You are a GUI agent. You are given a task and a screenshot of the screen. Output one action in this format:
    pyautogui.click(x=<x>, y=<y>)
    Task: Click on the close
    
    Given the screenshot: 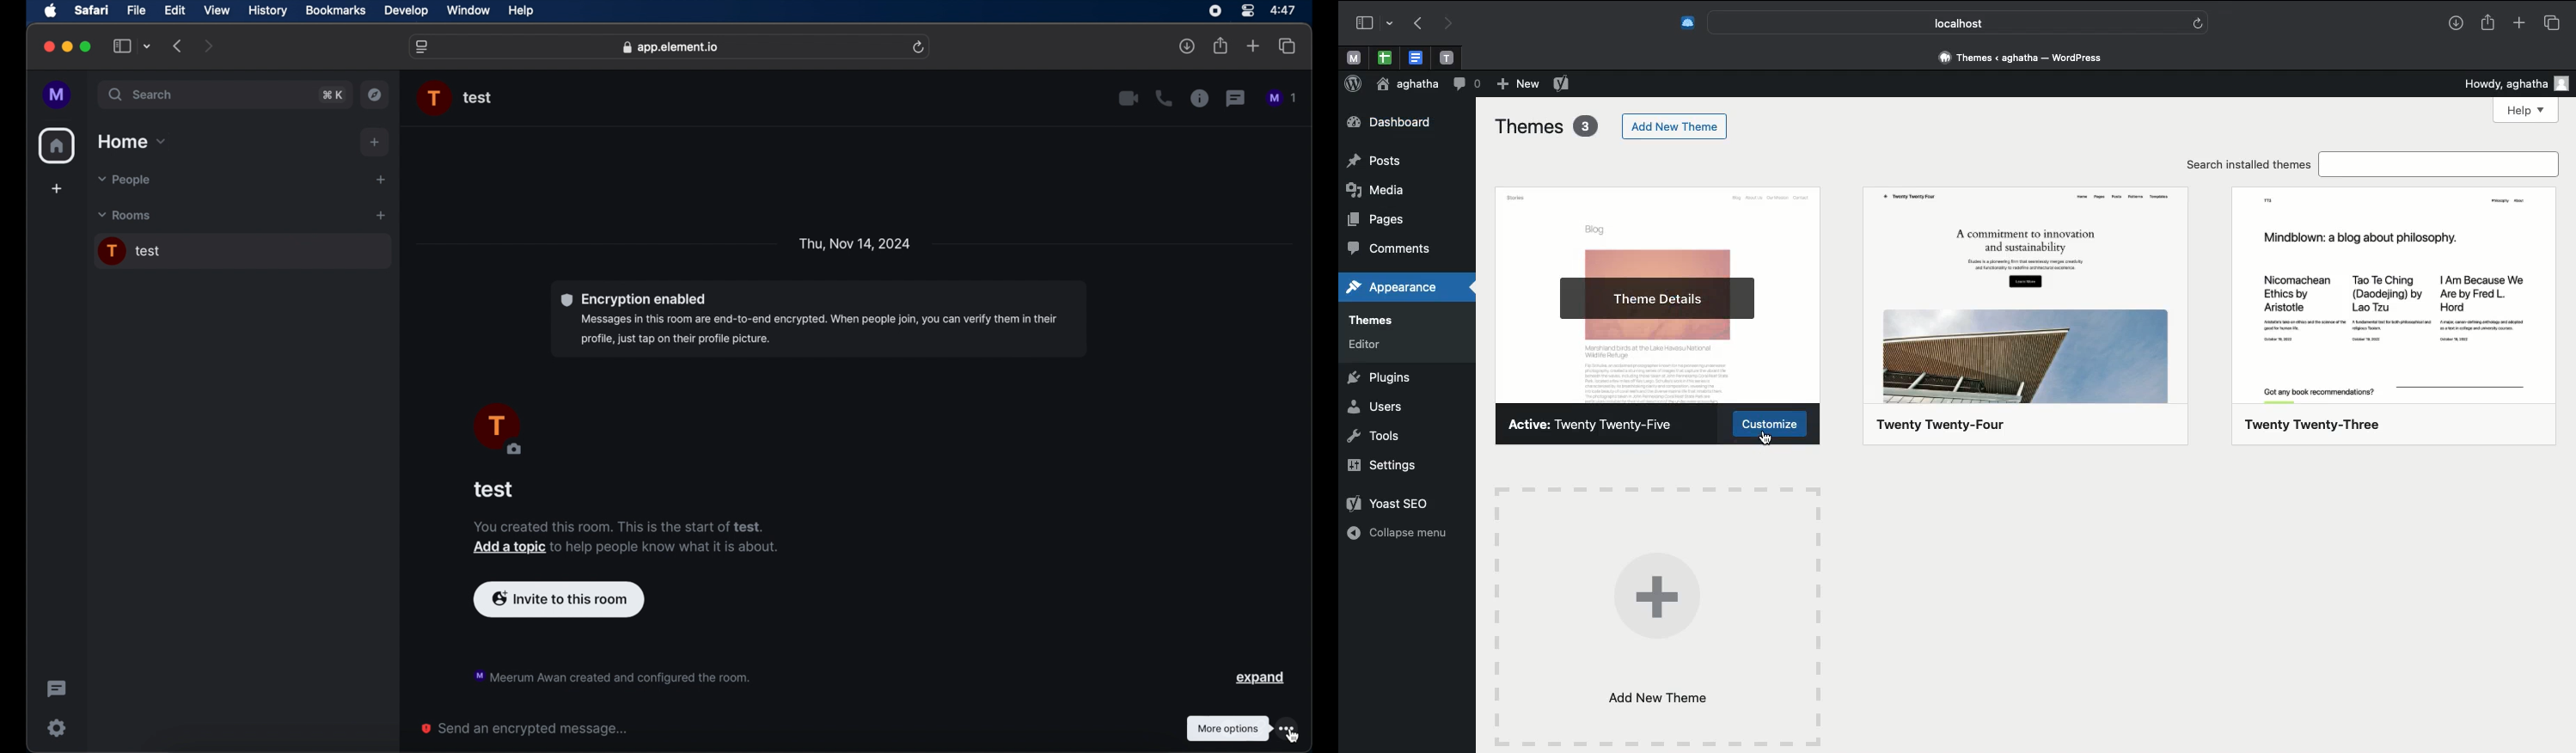 What is the action you would take?
    pyautogui.click(x=47, y=47)
    